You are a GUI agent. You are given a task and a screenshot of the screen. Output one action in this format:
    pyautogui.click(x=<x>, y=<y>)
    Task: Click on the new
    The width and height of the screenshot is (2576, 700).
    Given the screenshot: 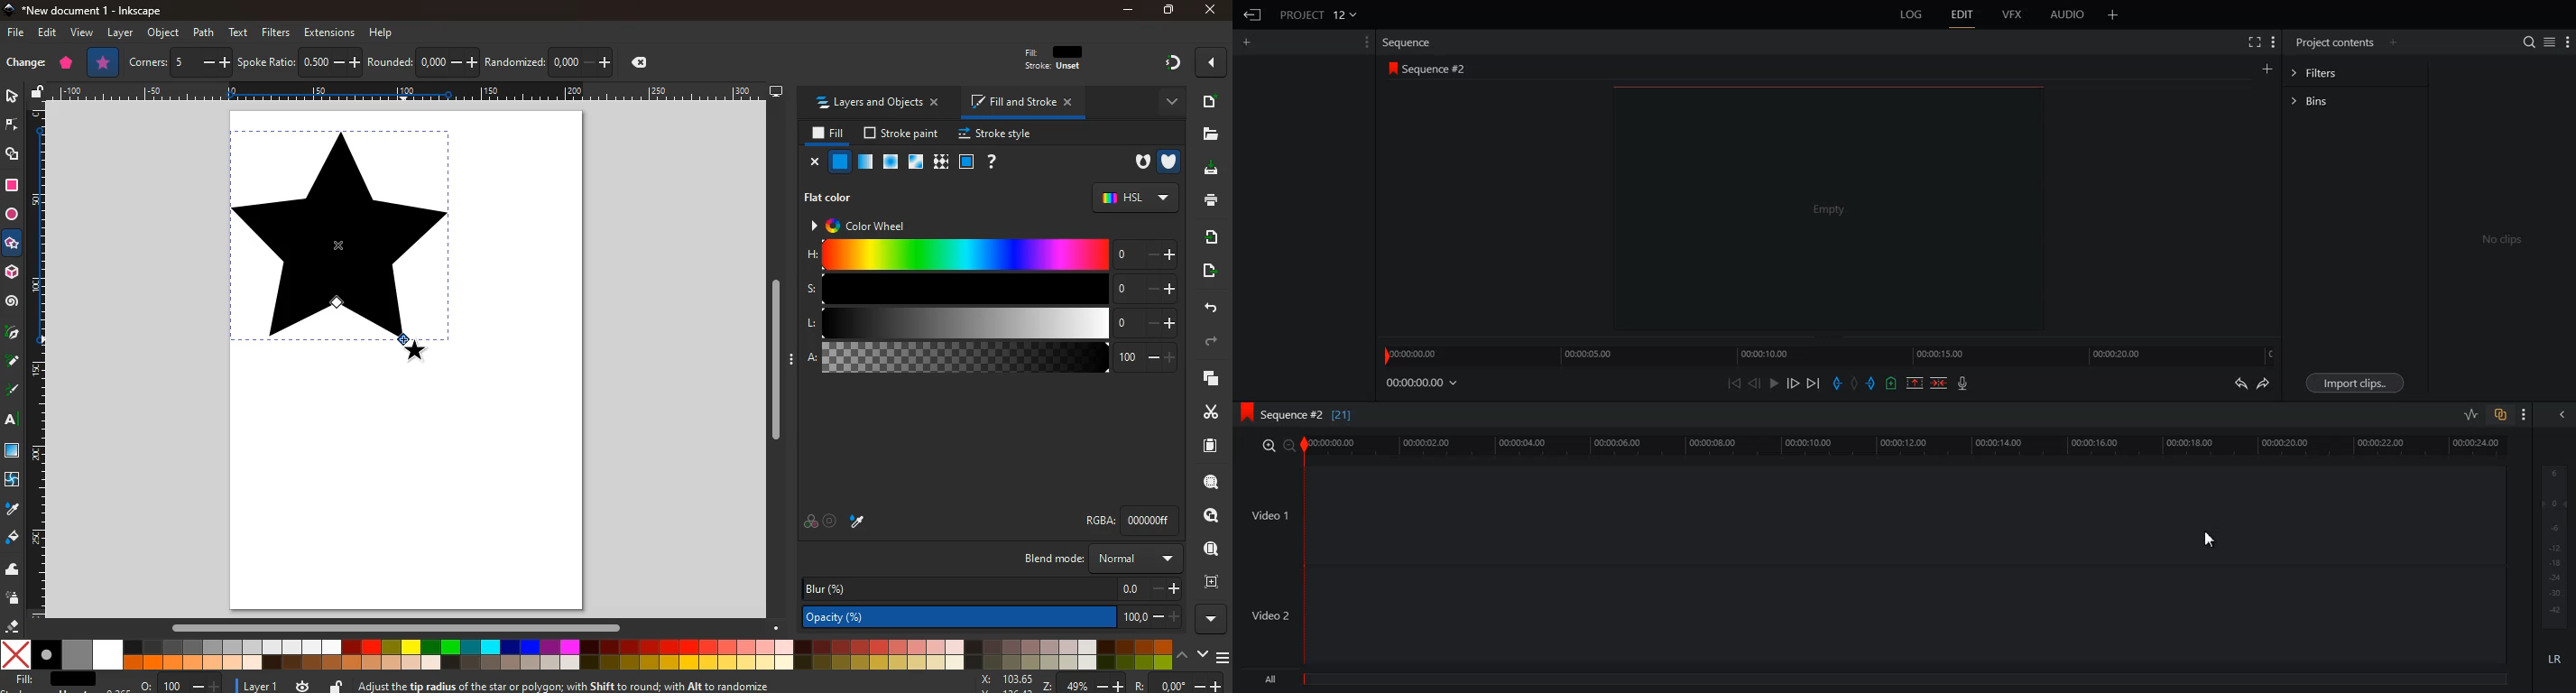 What is the action you would take?
    pyautogui.click(x=25, y=62)
    